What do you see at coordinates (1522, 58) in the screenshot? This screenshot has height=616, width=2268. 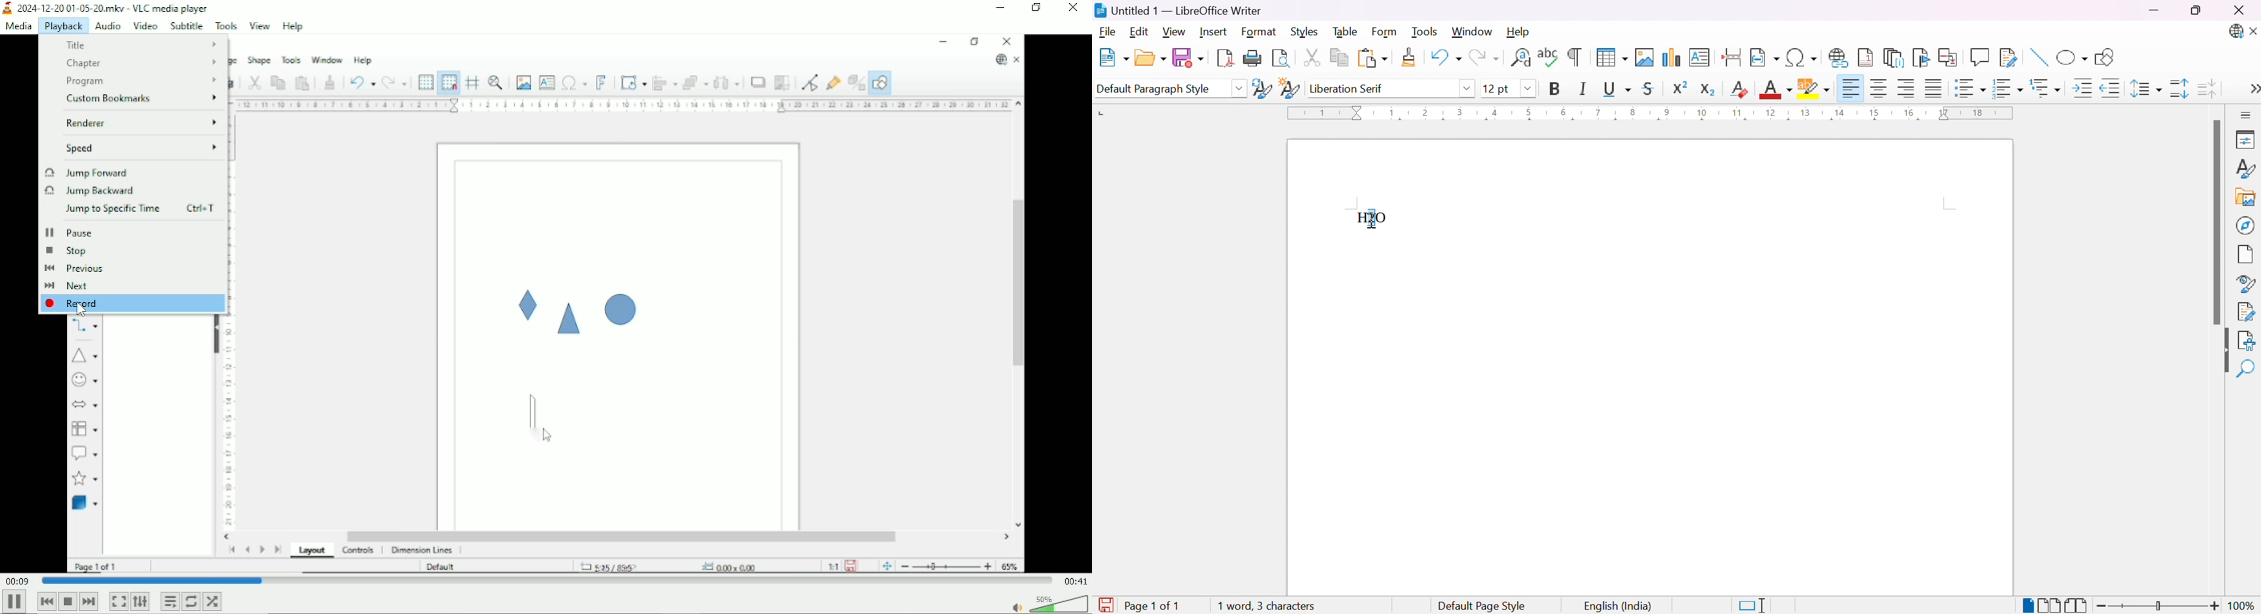 I see `` at bounding box center [1522, 58].